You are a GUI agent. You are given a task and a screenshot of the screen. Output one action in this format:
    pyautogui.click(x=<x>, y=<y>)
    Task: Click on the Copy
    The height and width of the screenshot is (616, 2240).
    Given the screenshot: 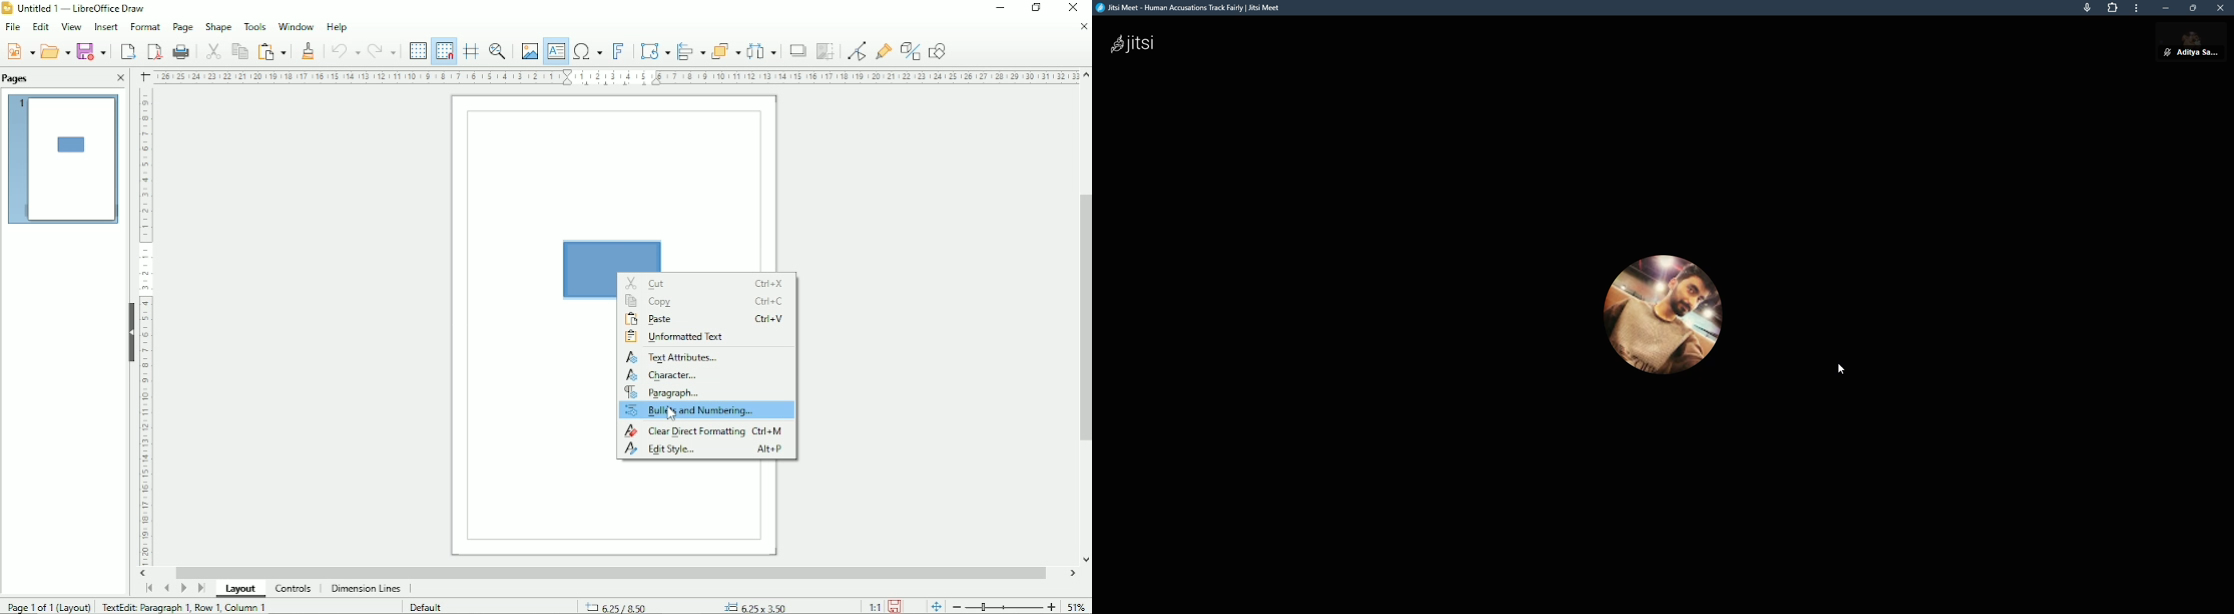 What is the action you would take?
    pyautogui.click(x=238, y=50)
    